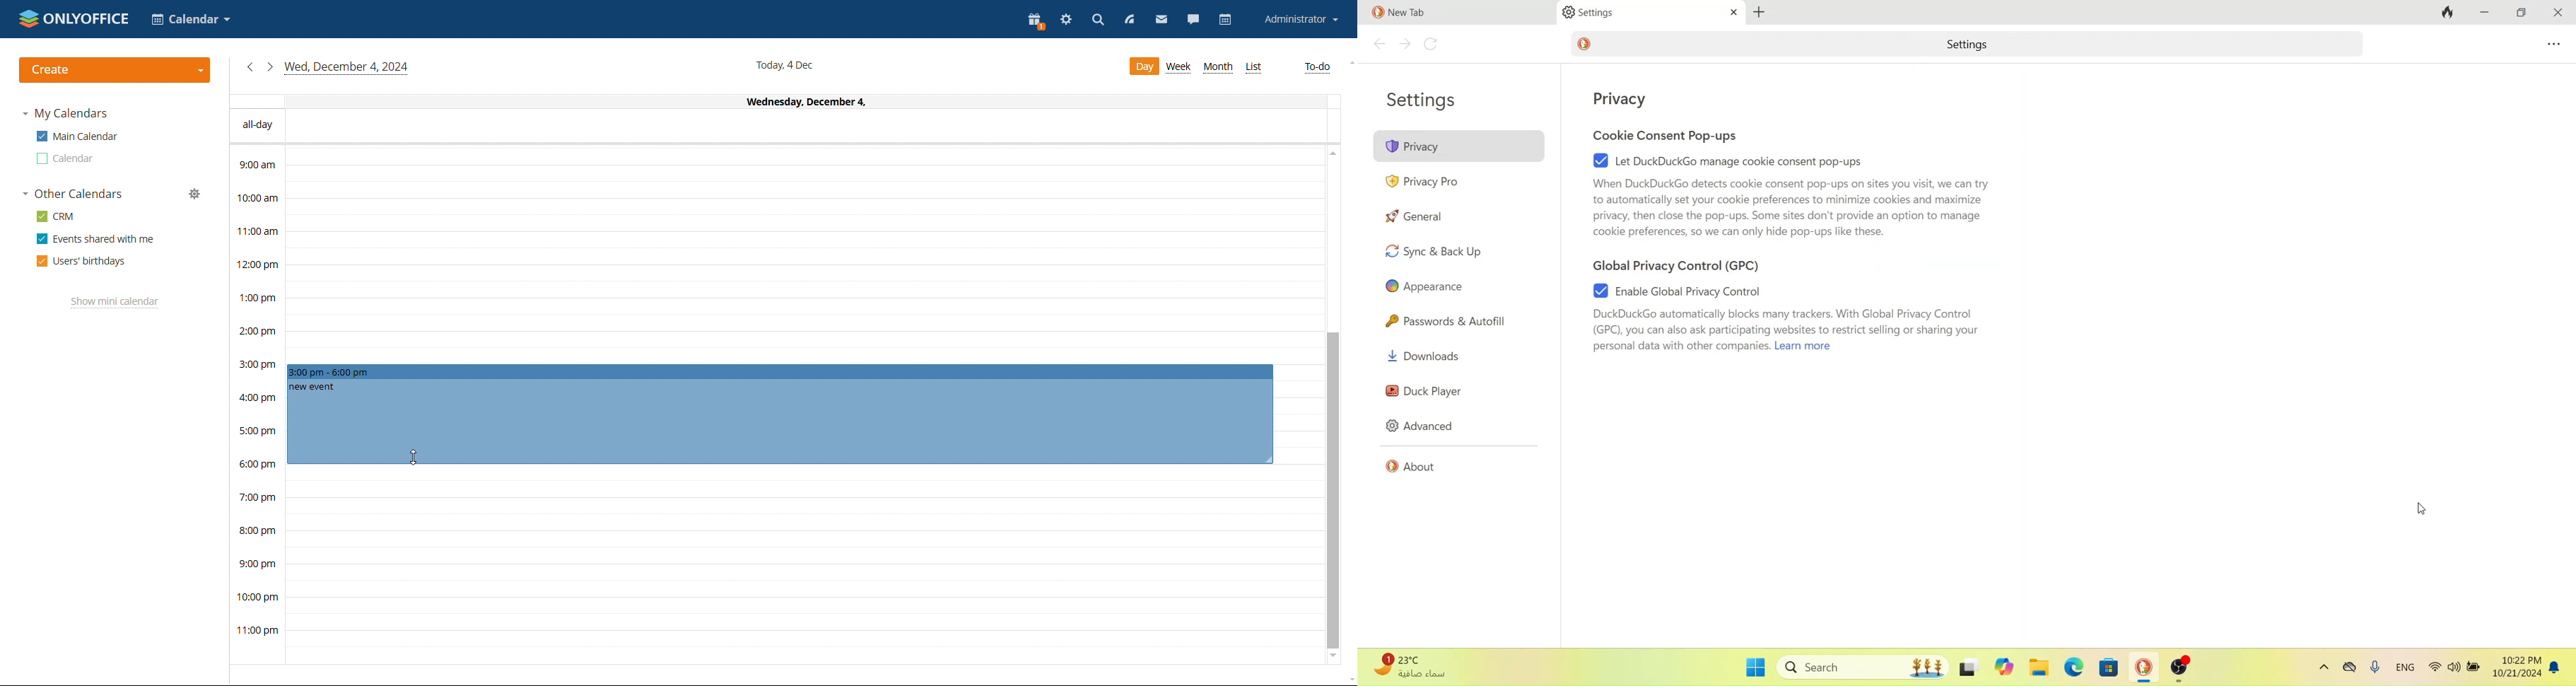 Image resolution: width=2576 pixels, height=700 pixels. What do you see at coordinates (2473, 671) in the screenshot?
I see `battery` at bounding box center [2473, 671].